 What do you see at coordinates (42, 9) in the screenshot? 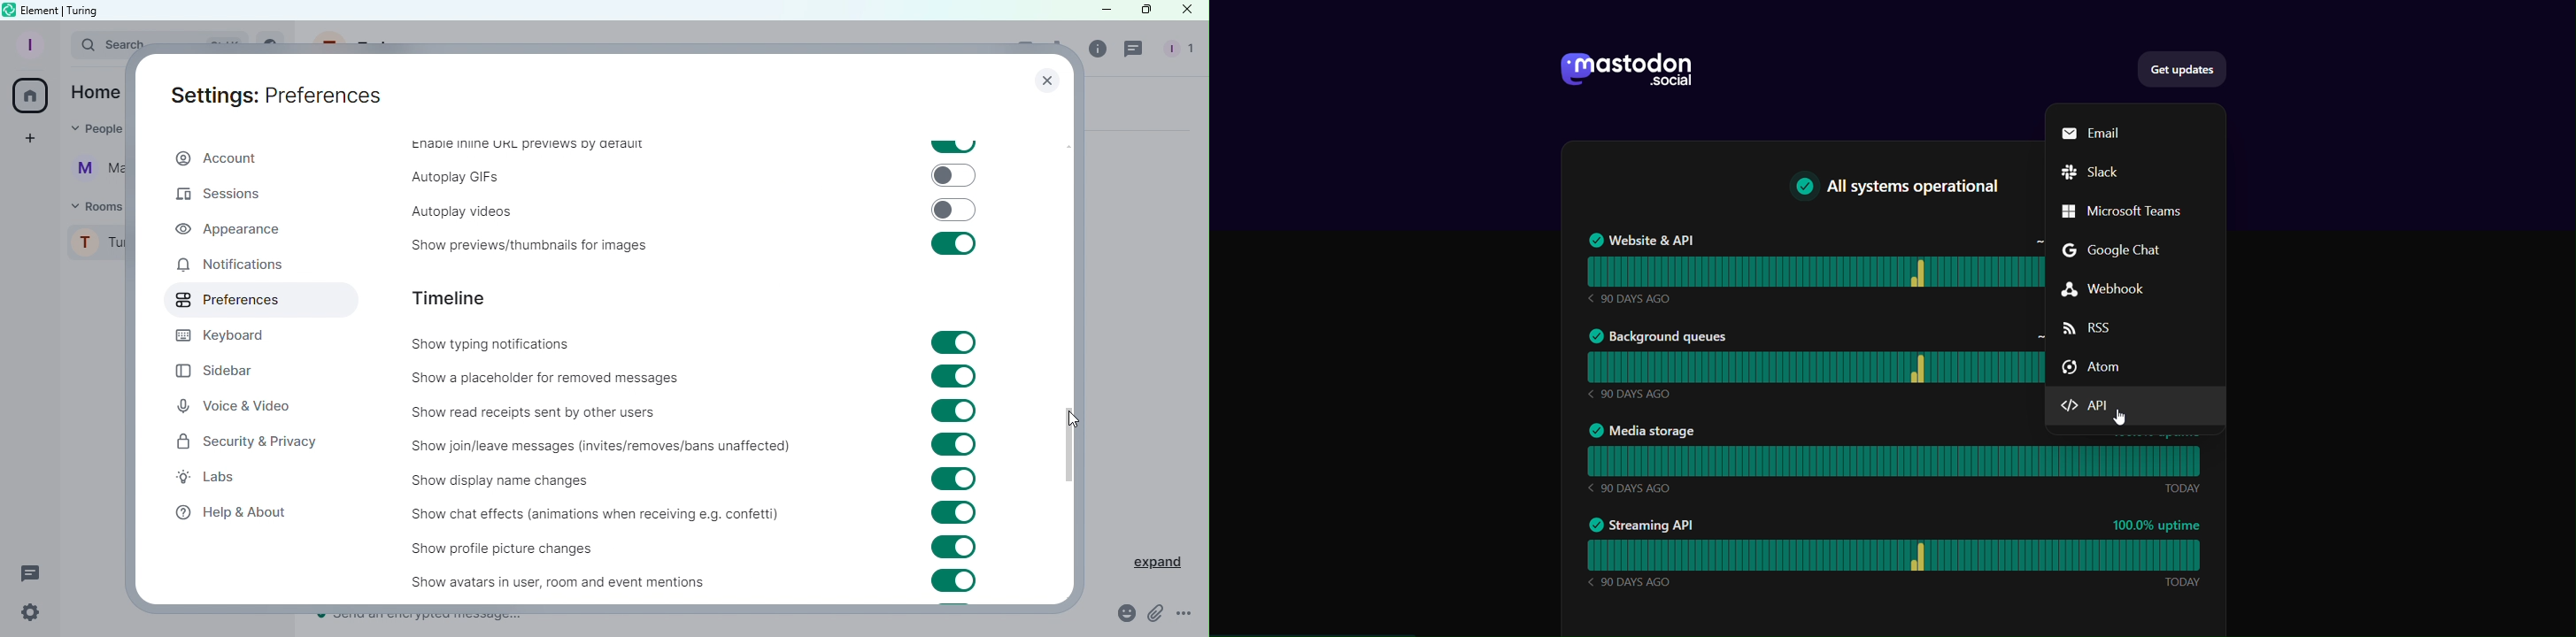
I see `Element ` at bounding box center [42, 9].